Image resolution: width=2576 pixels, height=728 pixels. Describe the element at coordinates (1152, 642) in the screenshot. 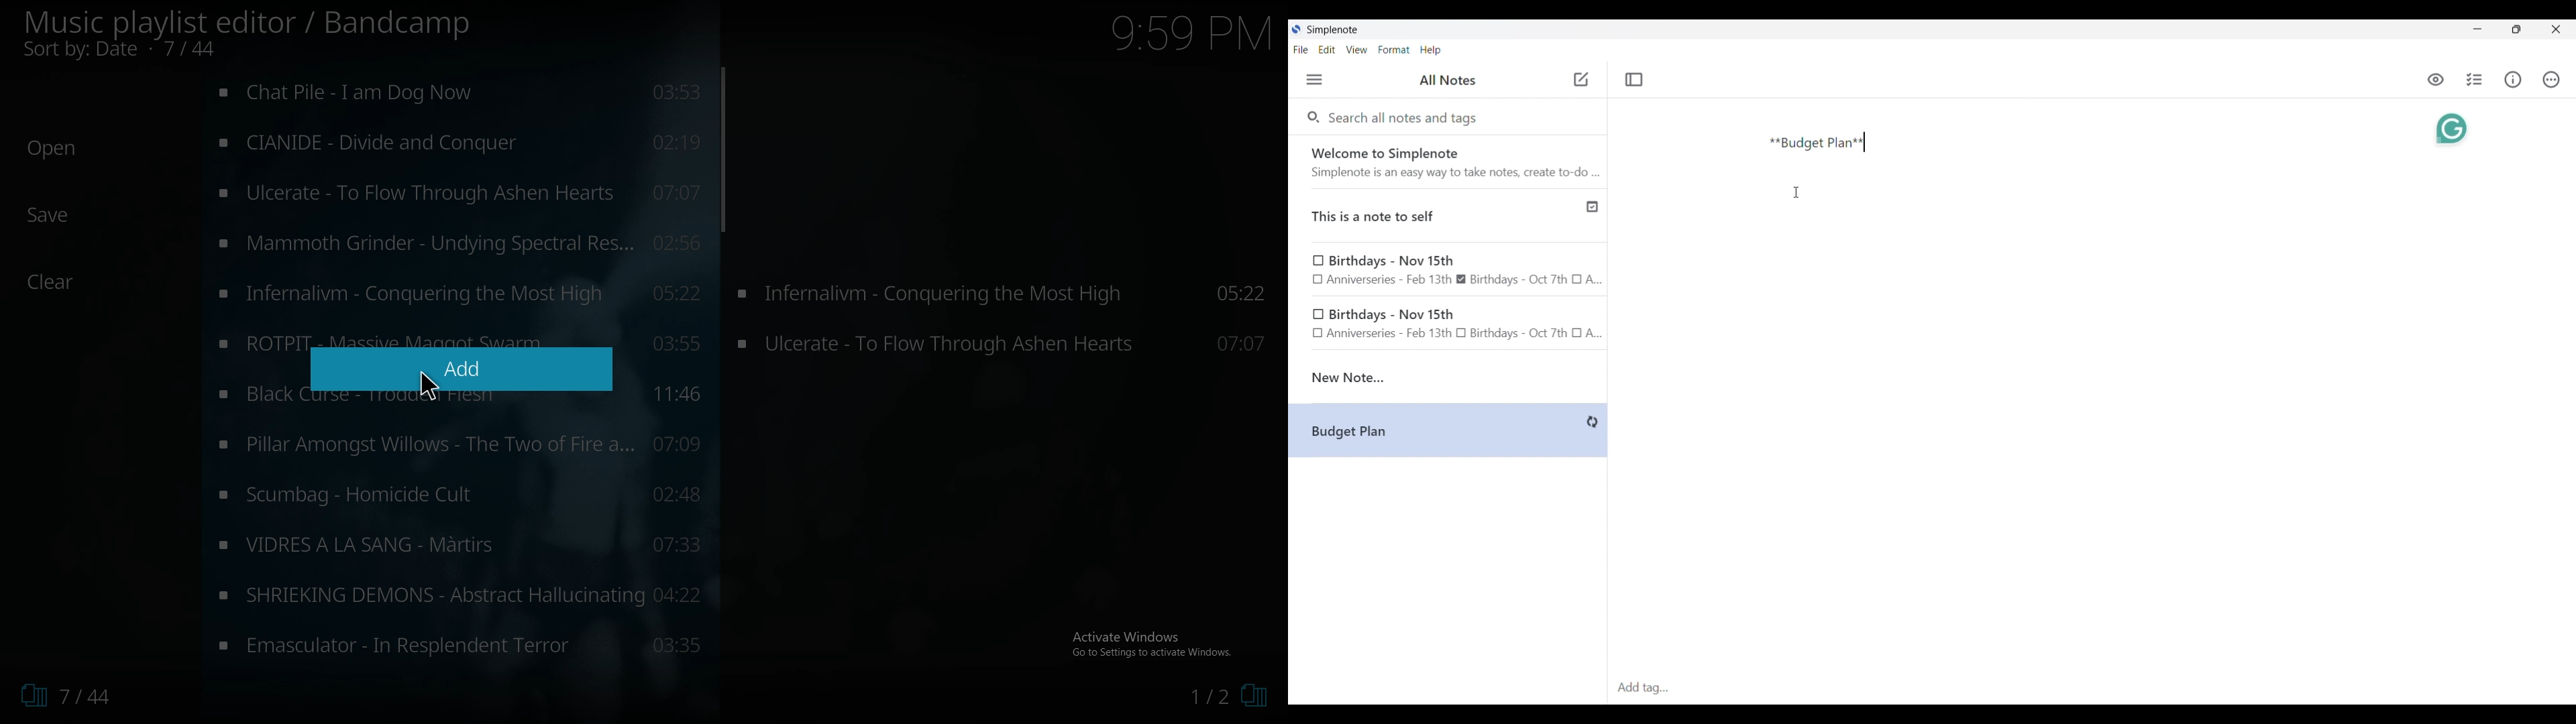

I see `Activate Windows
Go to Settings to activate Windows.` at that location.